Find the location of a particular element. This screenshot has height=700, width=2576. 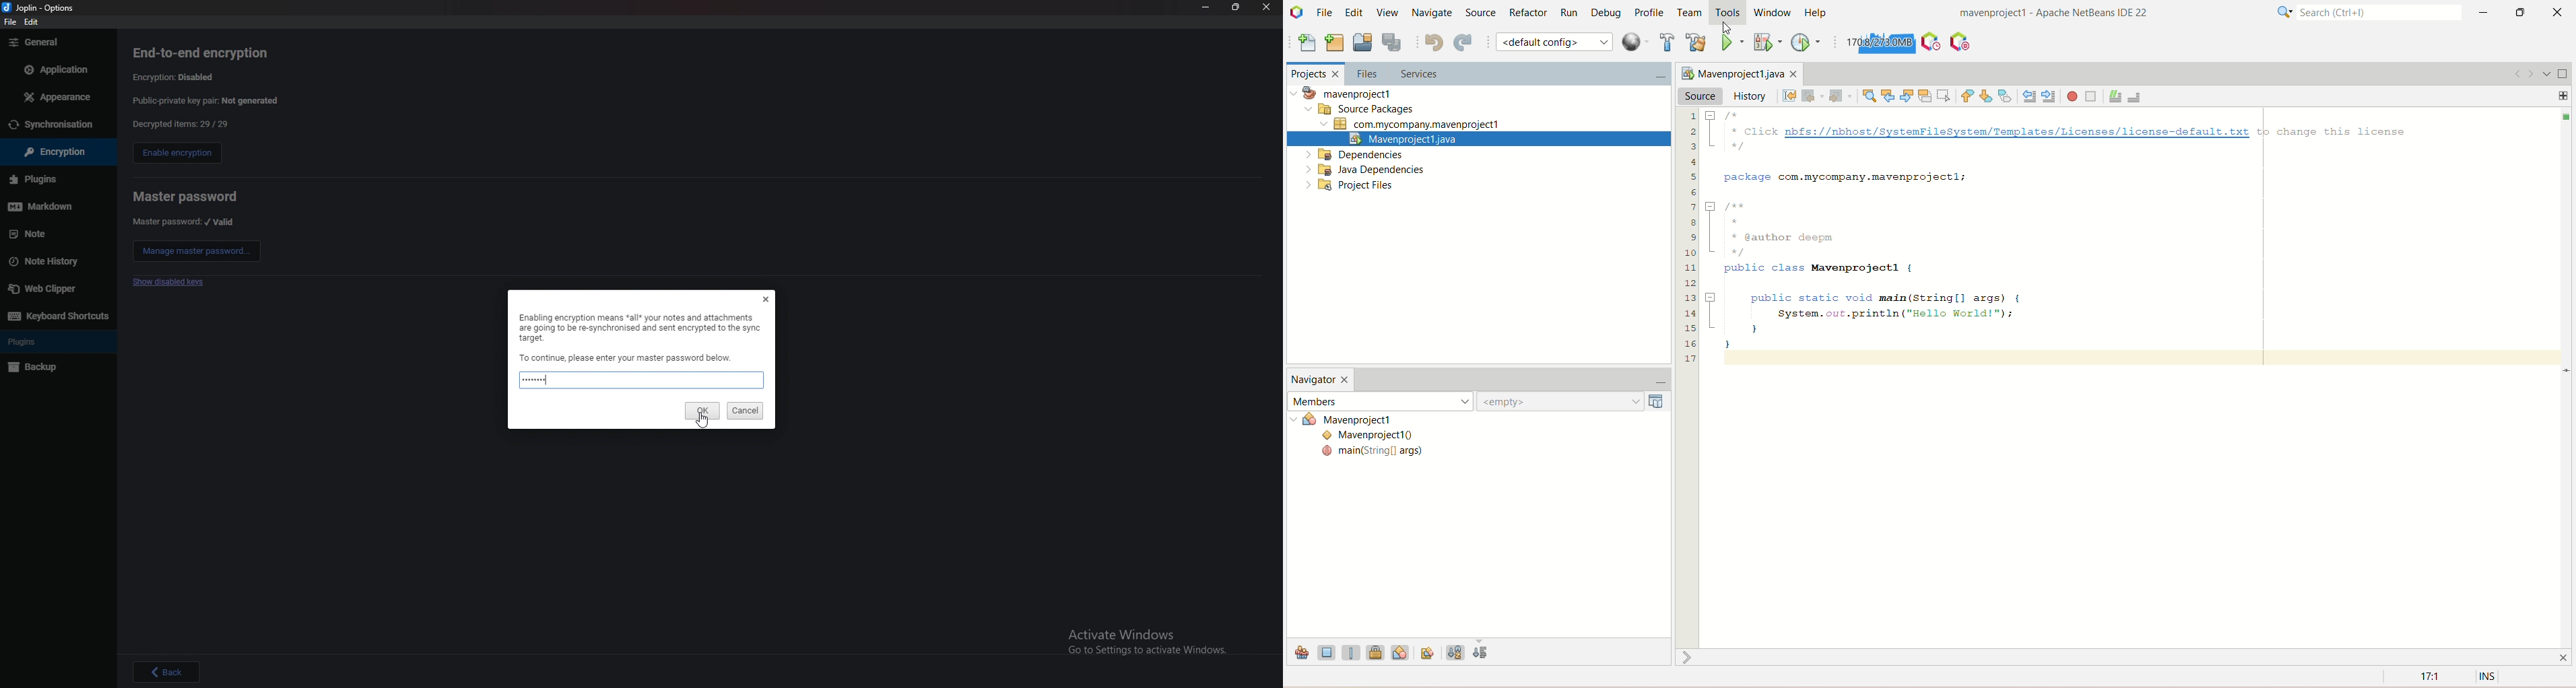

new file is located at coordinates (1305, 44).